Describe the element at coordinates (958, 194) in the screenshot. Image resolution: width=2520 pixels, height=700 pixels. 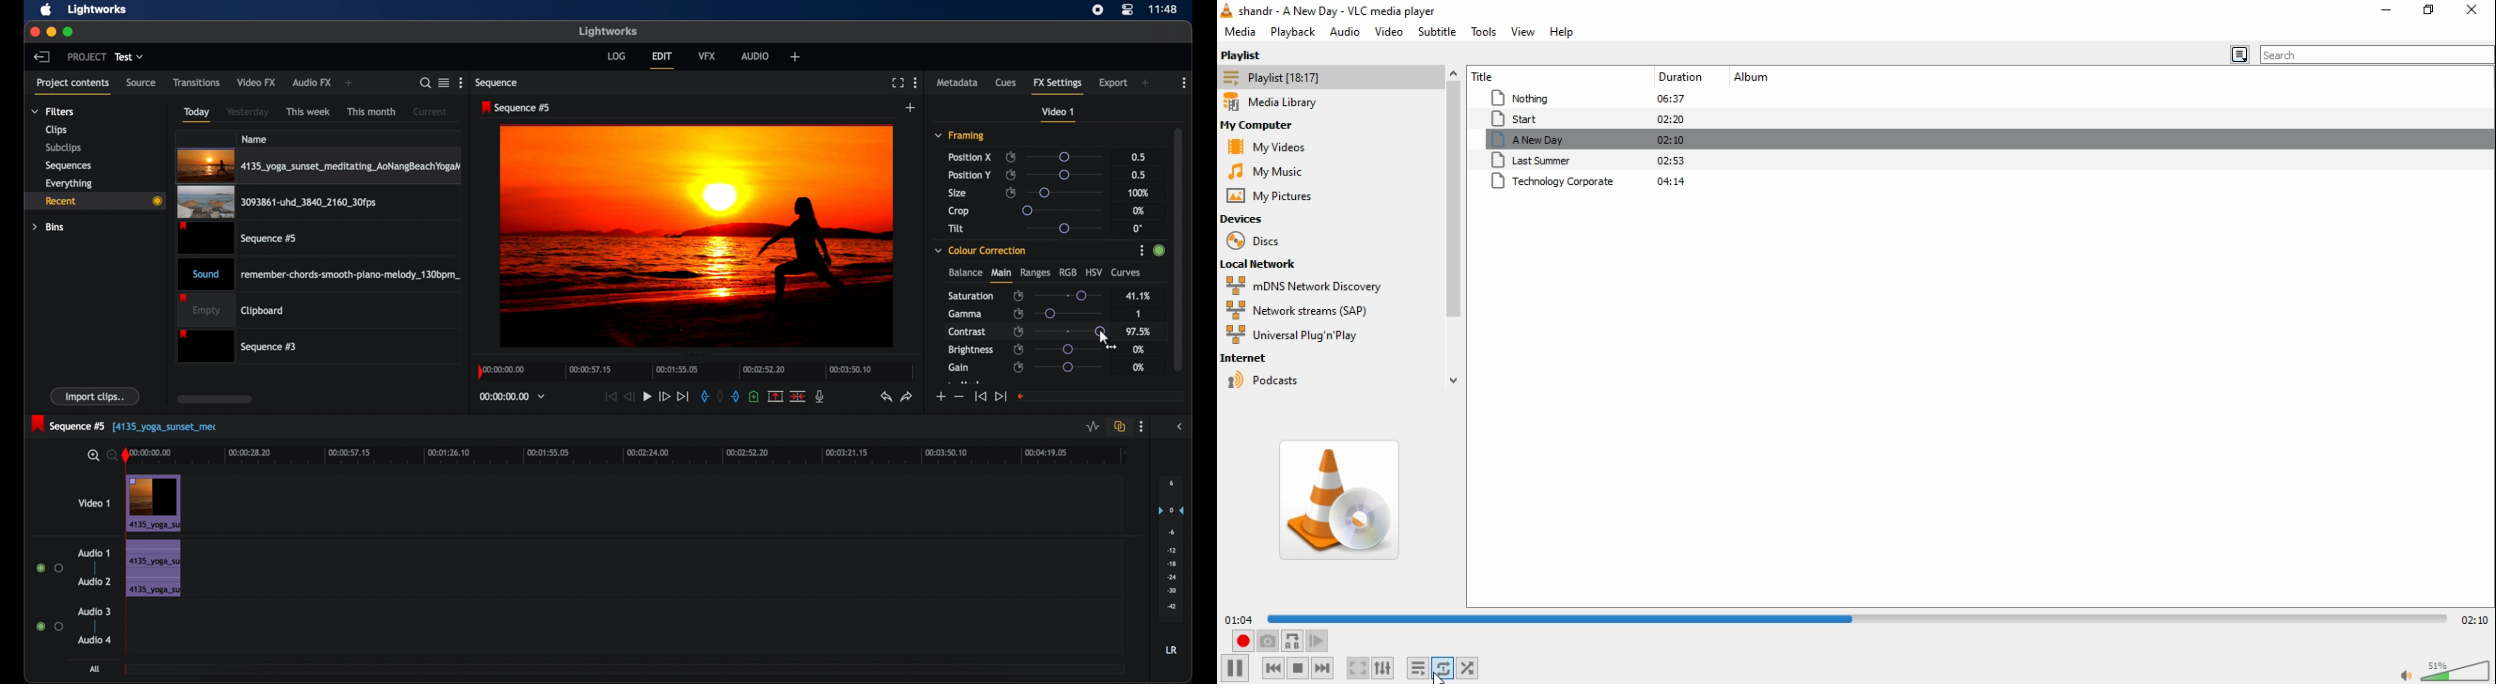
I see `size` at that location.